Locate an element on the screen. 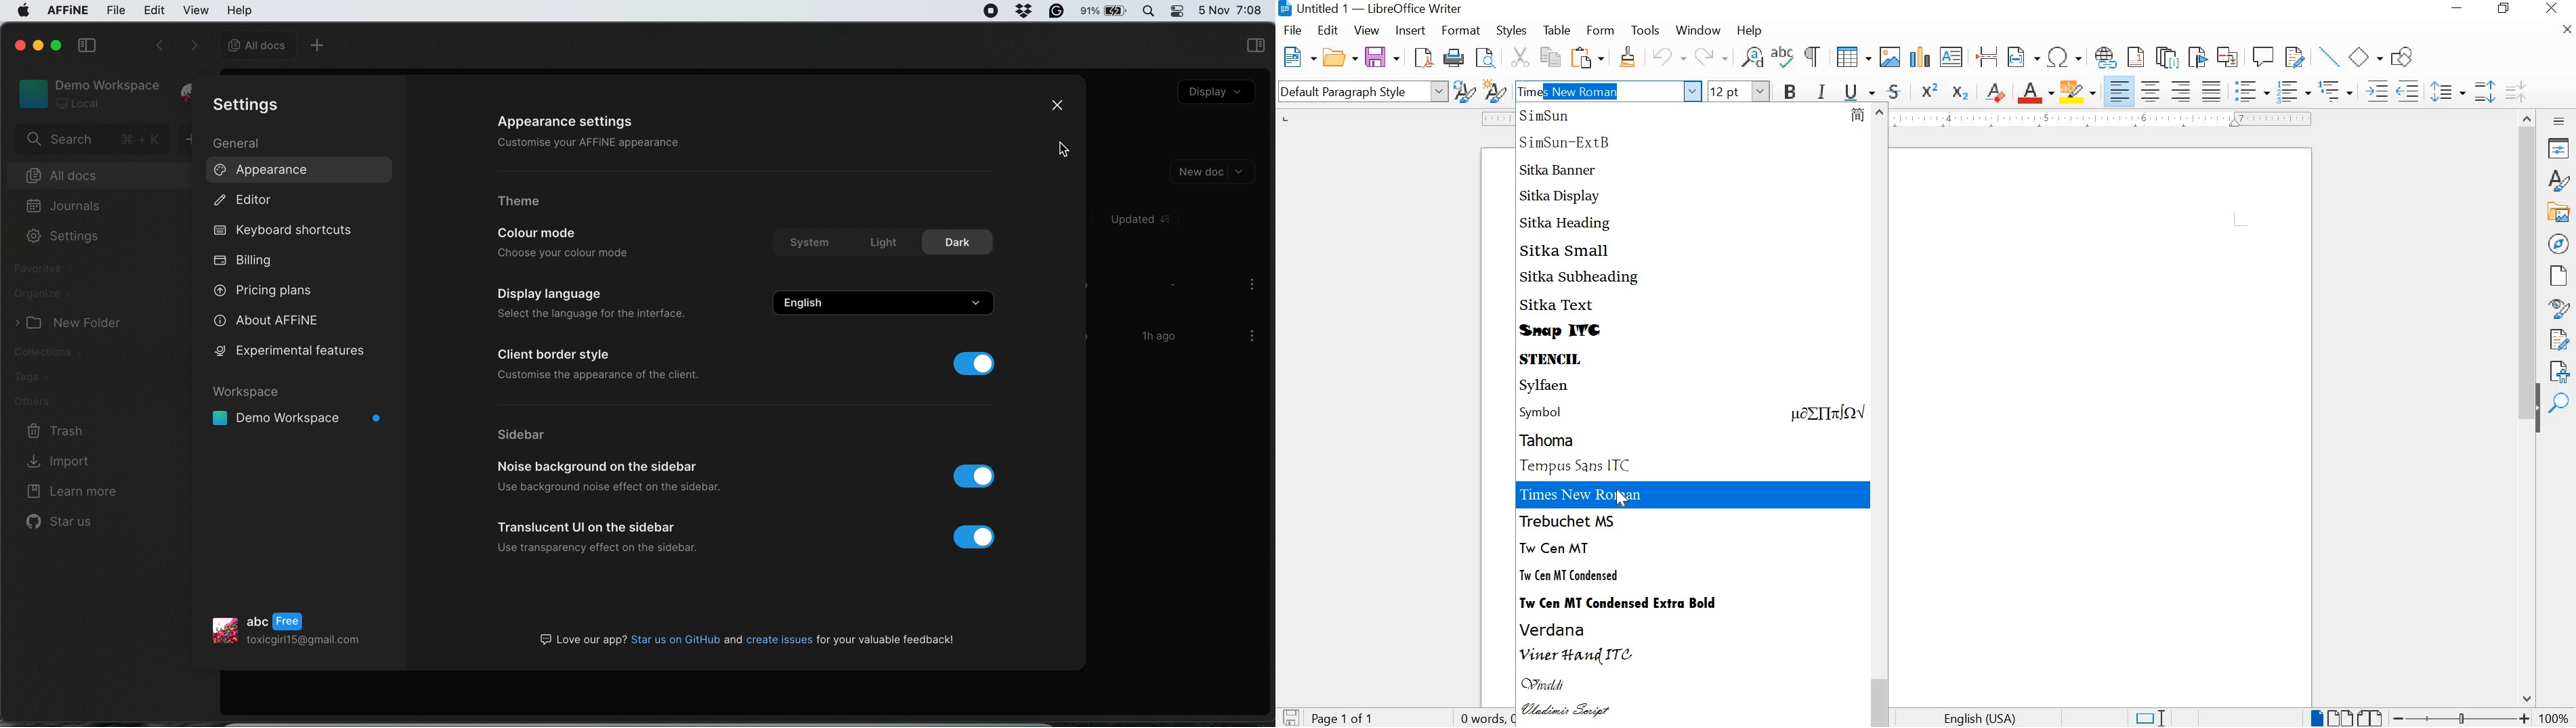  CHARACTER HIGHLIGHTING COLOR is located at coordinates (2079, 92).